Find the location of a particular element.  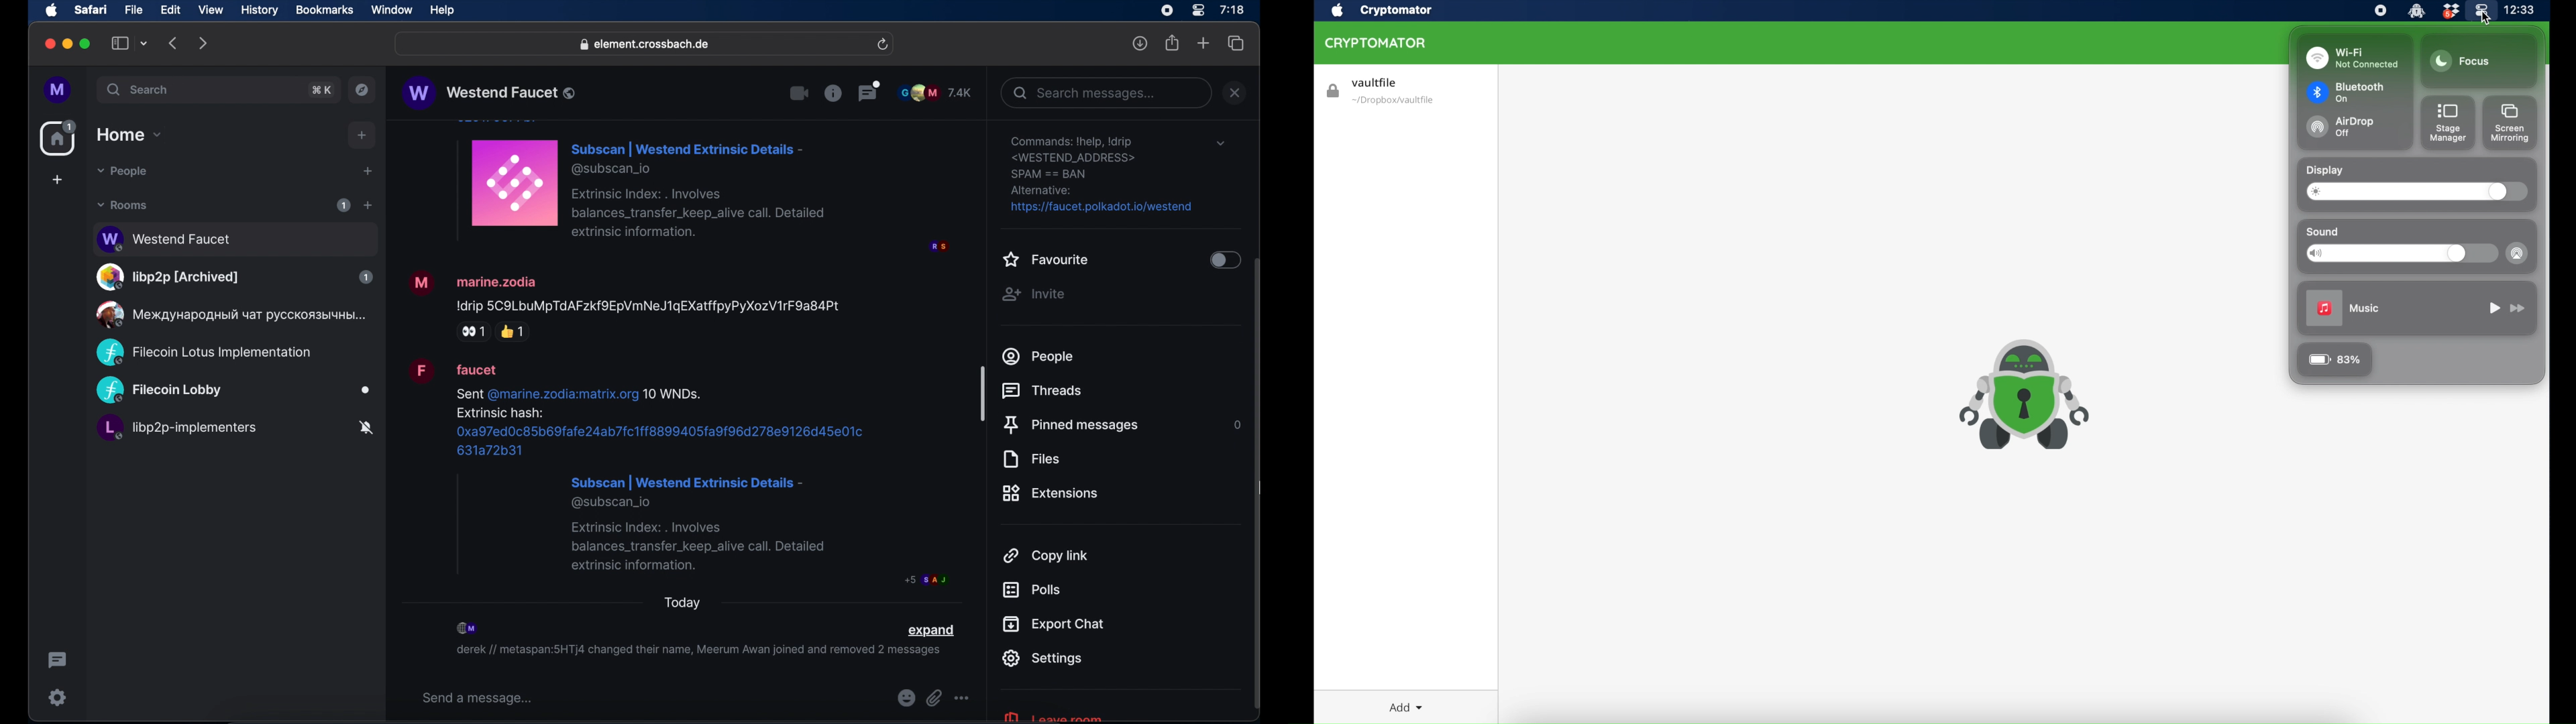

airdrop is located at coordinates (2340, 127).